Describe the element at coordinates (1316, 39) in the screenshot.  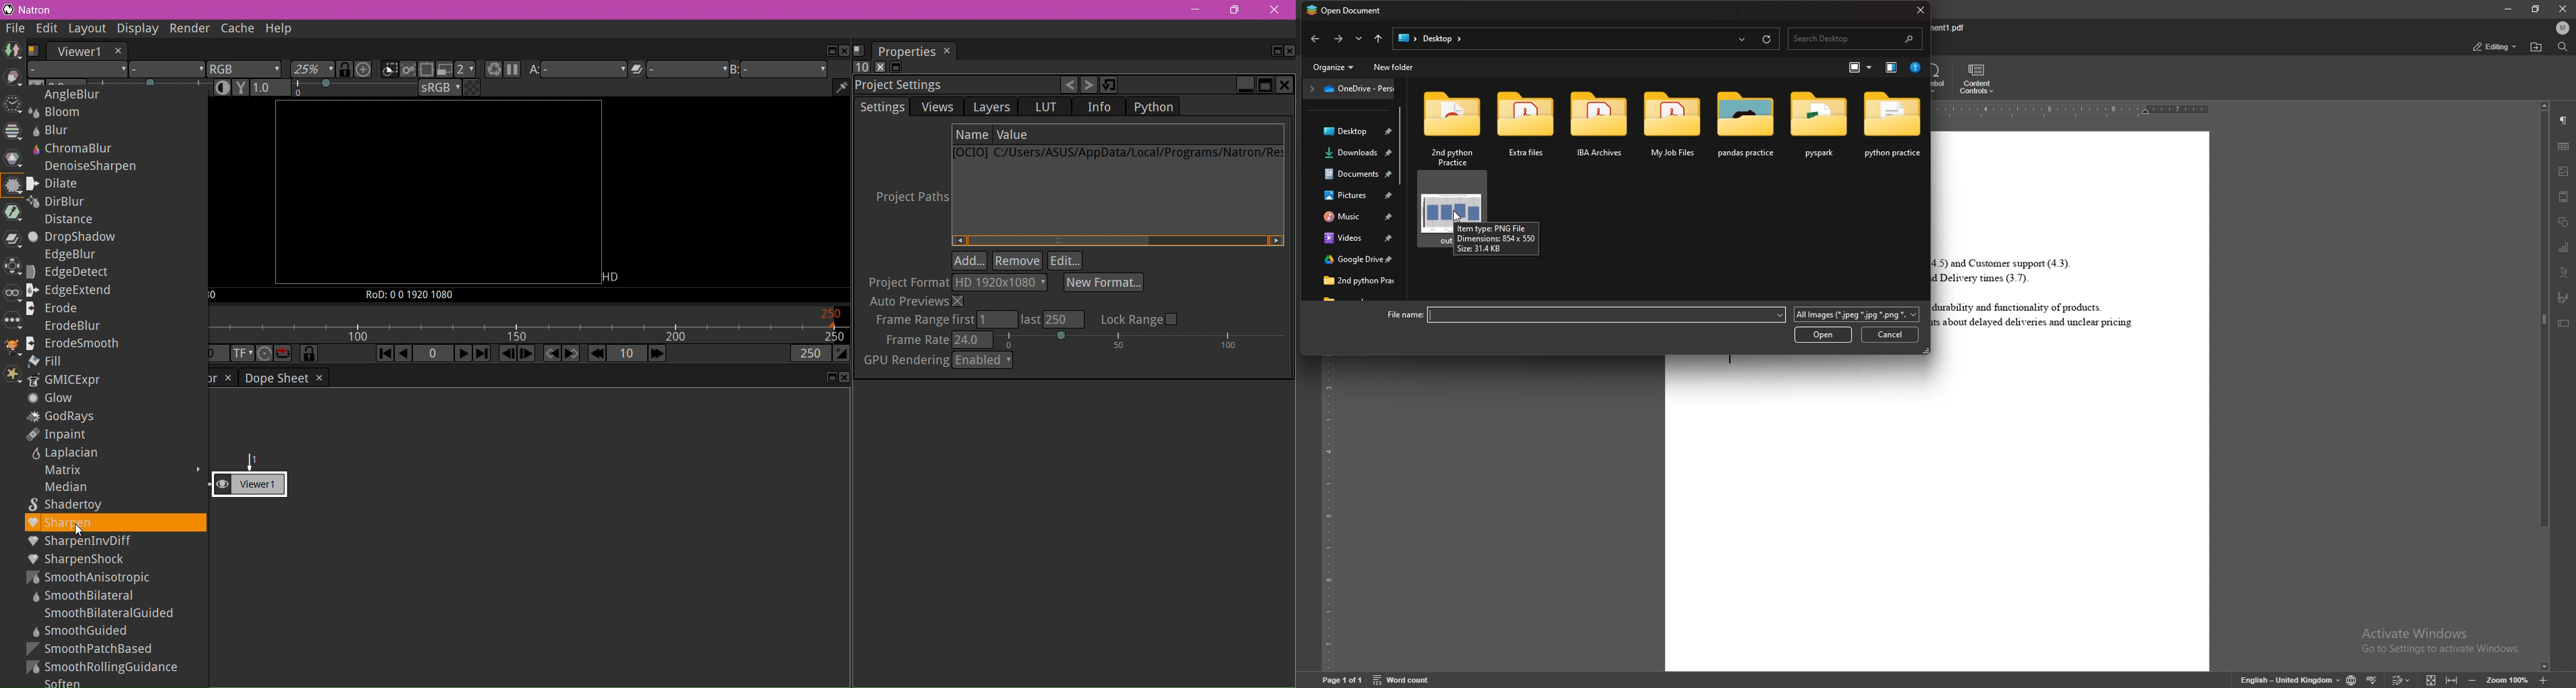
I see `go forward` at that location.